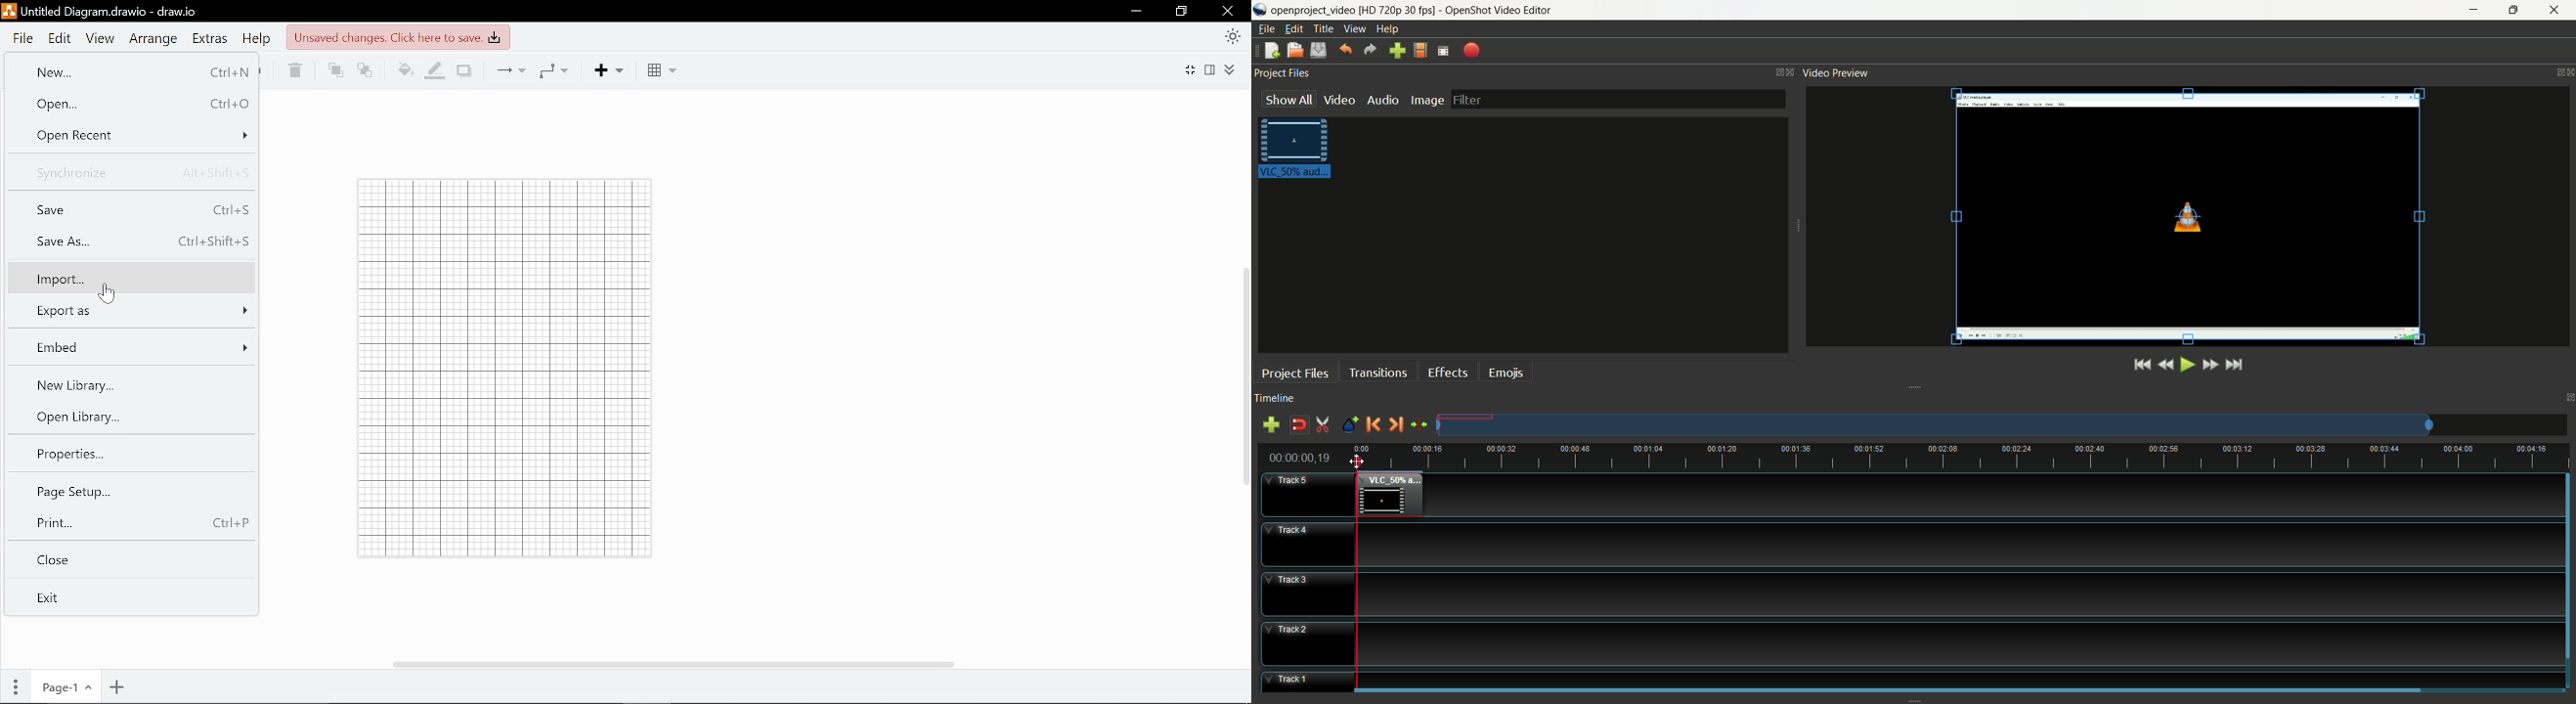 The image size is (2576, 728). I want to click on previous marker, so click(1373, 424).